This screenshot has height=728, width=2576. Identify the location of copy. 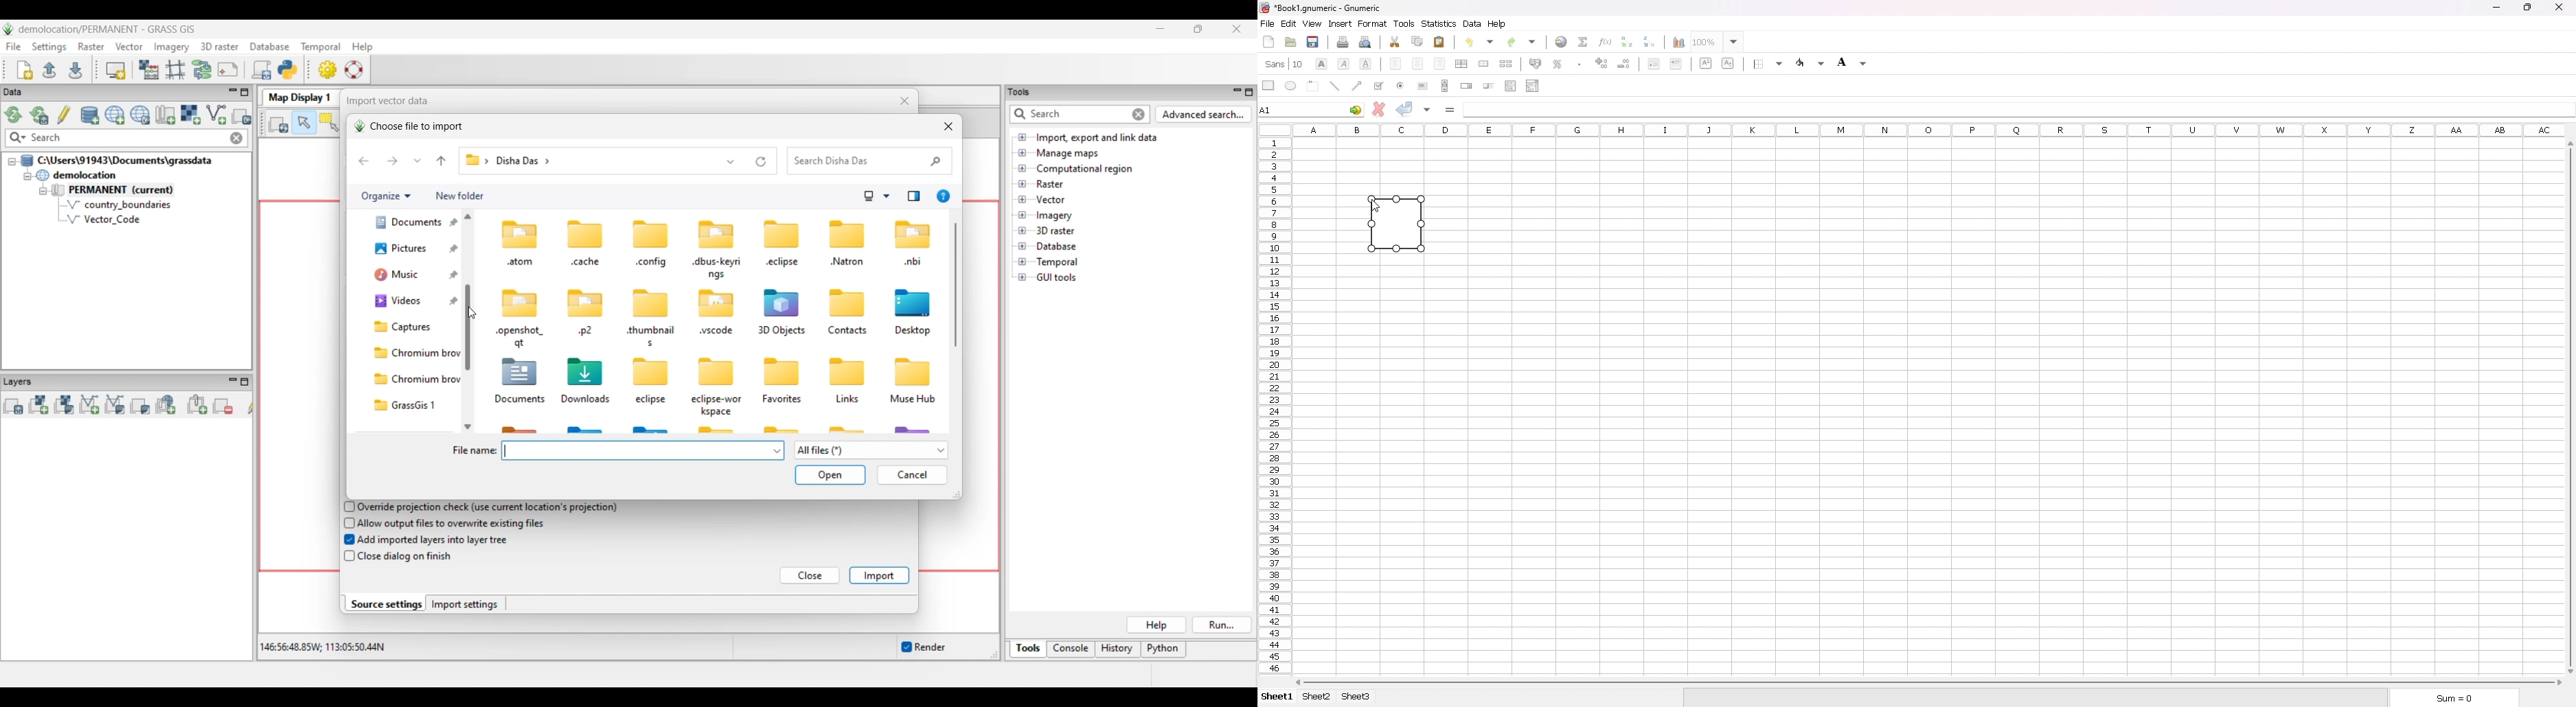
(1417, 42).